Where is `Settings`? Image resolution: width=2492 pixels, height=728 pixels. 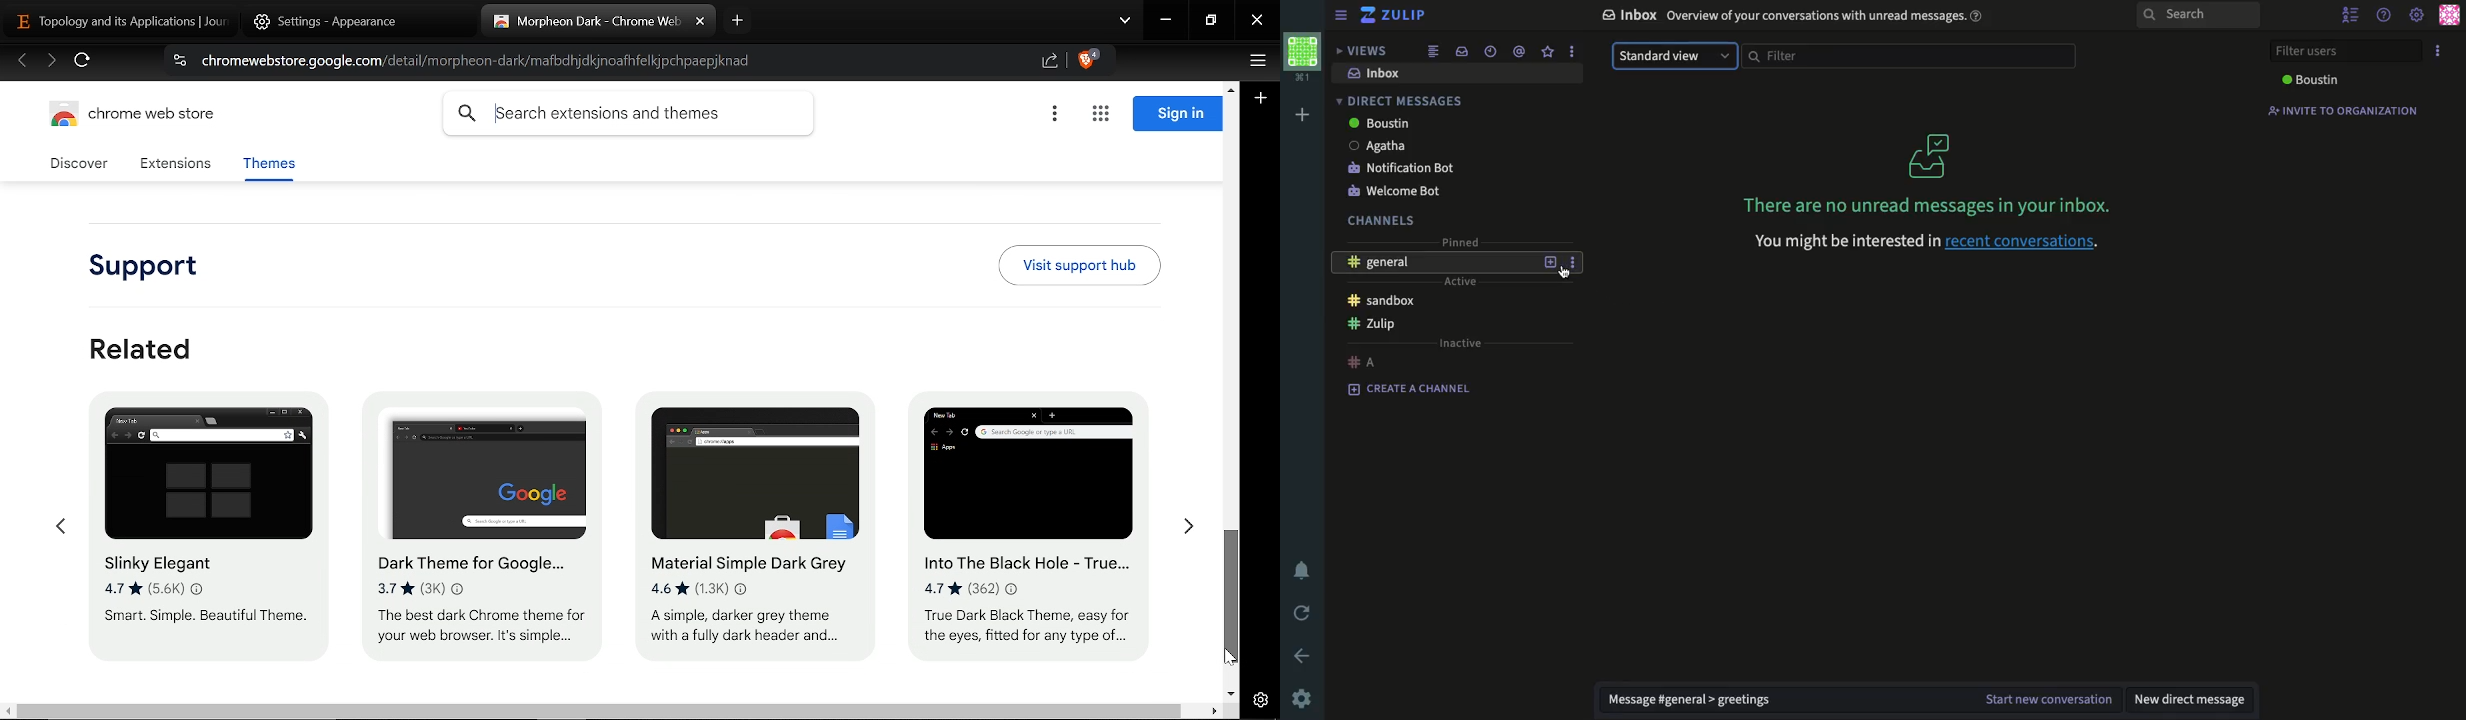 Settings is located at coordinates (1260, 700).